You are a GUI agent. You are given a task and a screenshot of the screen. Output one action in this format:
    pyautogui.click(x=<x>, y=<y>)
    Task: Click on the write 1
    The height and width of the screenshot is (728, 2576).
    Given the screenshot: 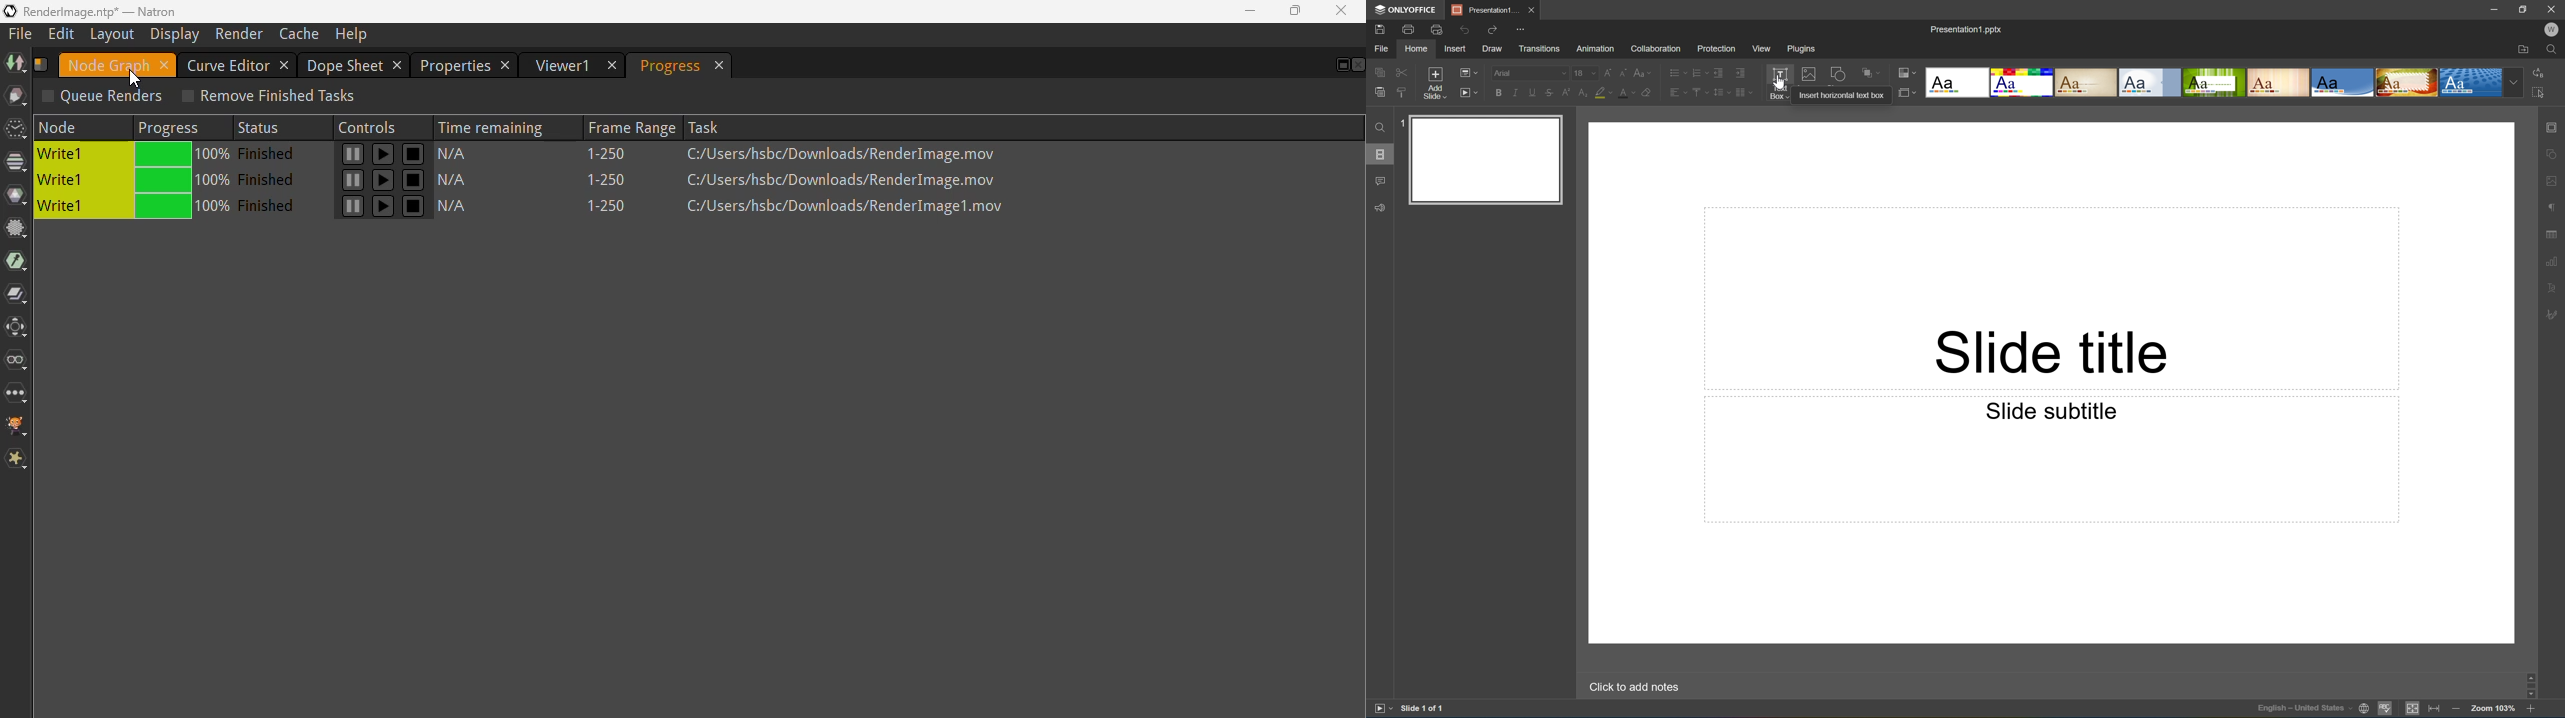 What is the action you would take?
    pyautogui.click(x=83, y=155)
    